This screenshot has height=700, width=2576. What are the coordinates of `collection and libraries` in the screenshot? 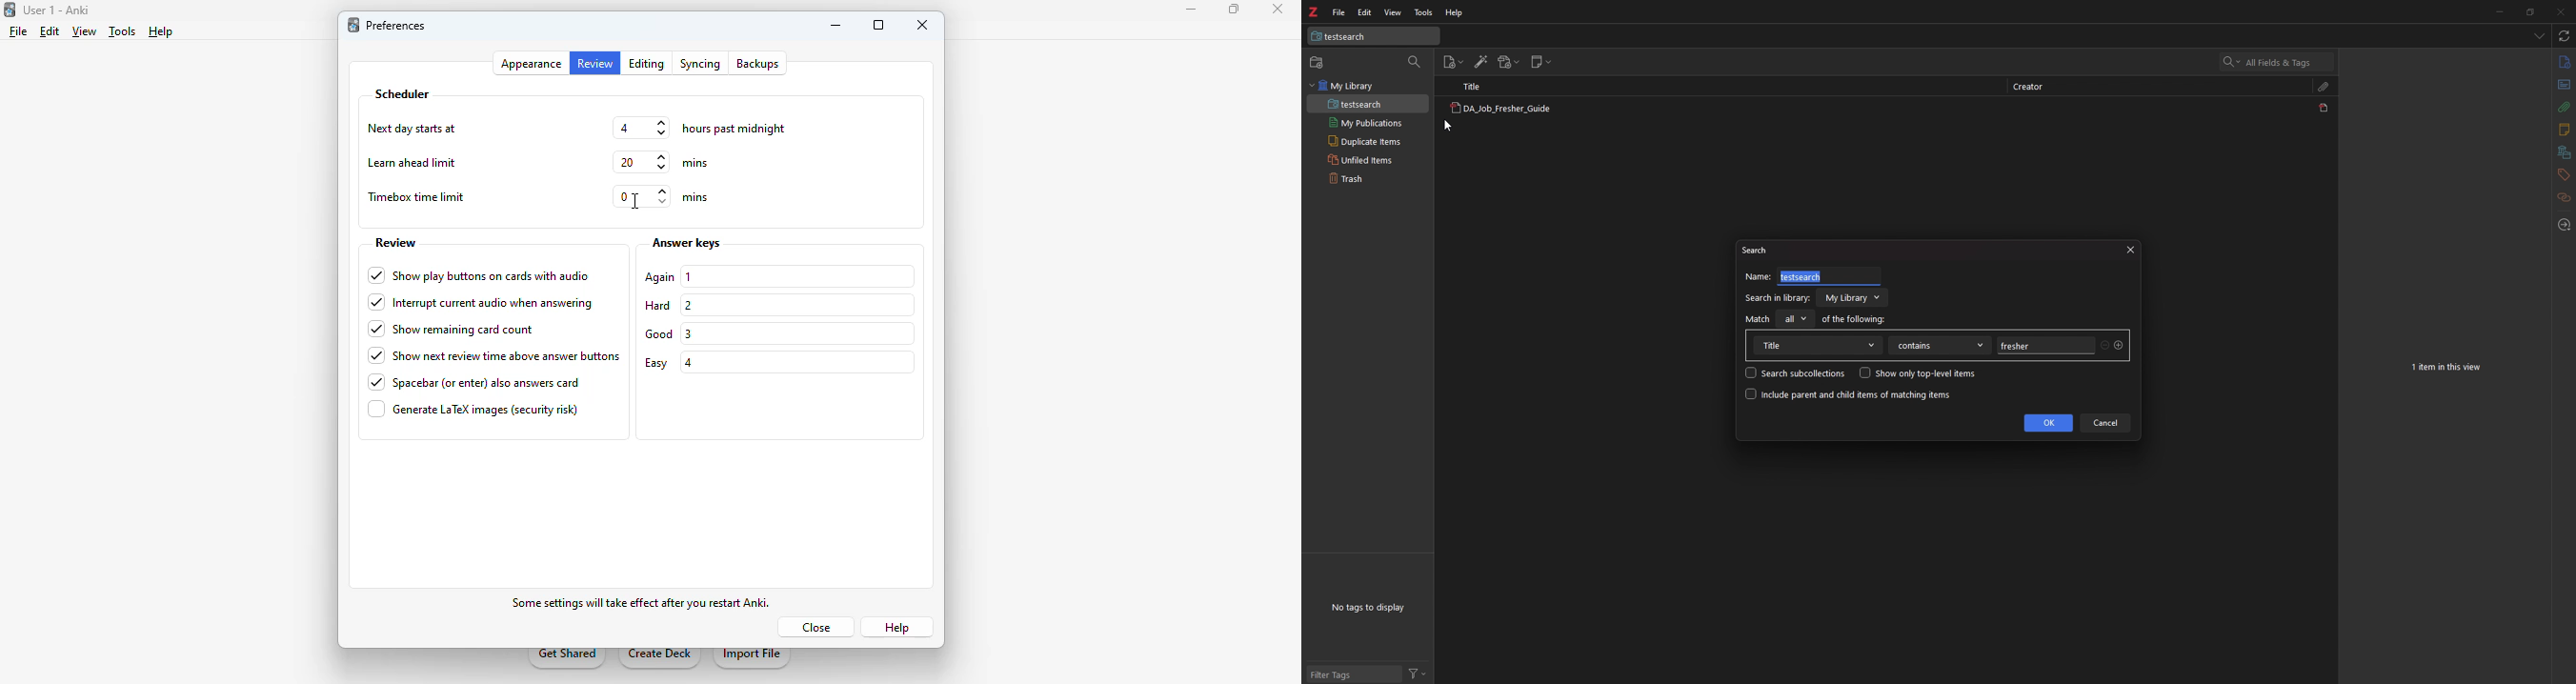 It's located at (2564, 153).